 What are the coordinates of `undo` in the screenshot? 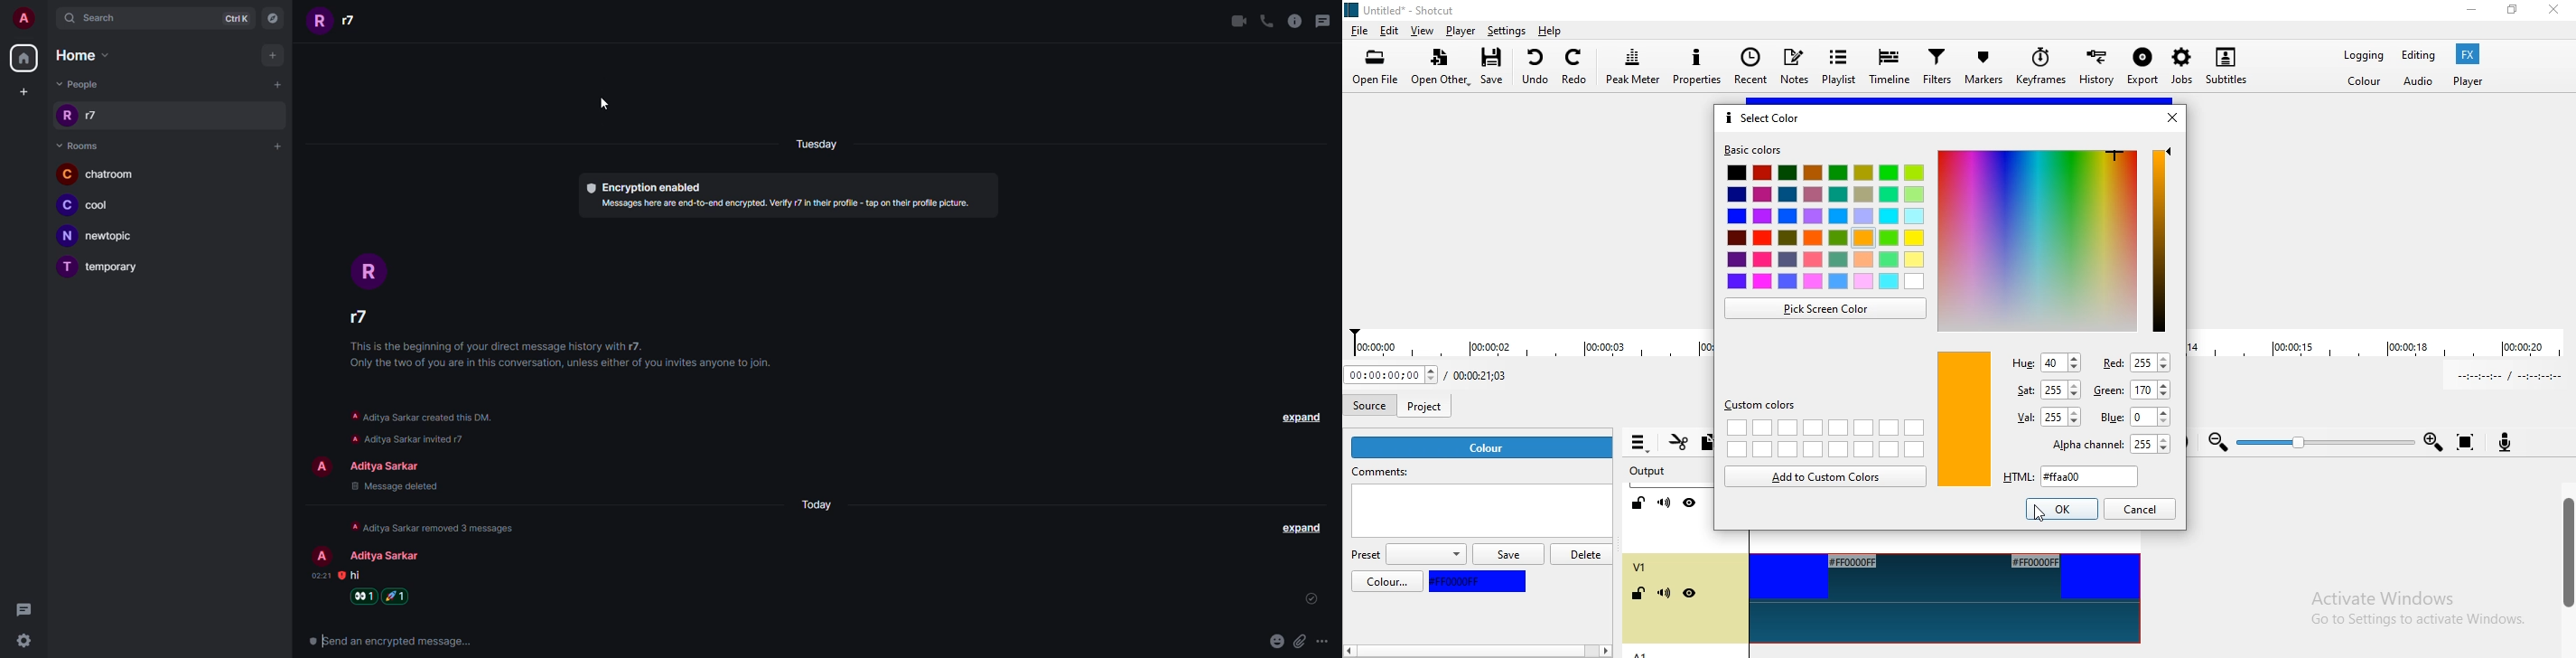 It's located at (1536, 66).